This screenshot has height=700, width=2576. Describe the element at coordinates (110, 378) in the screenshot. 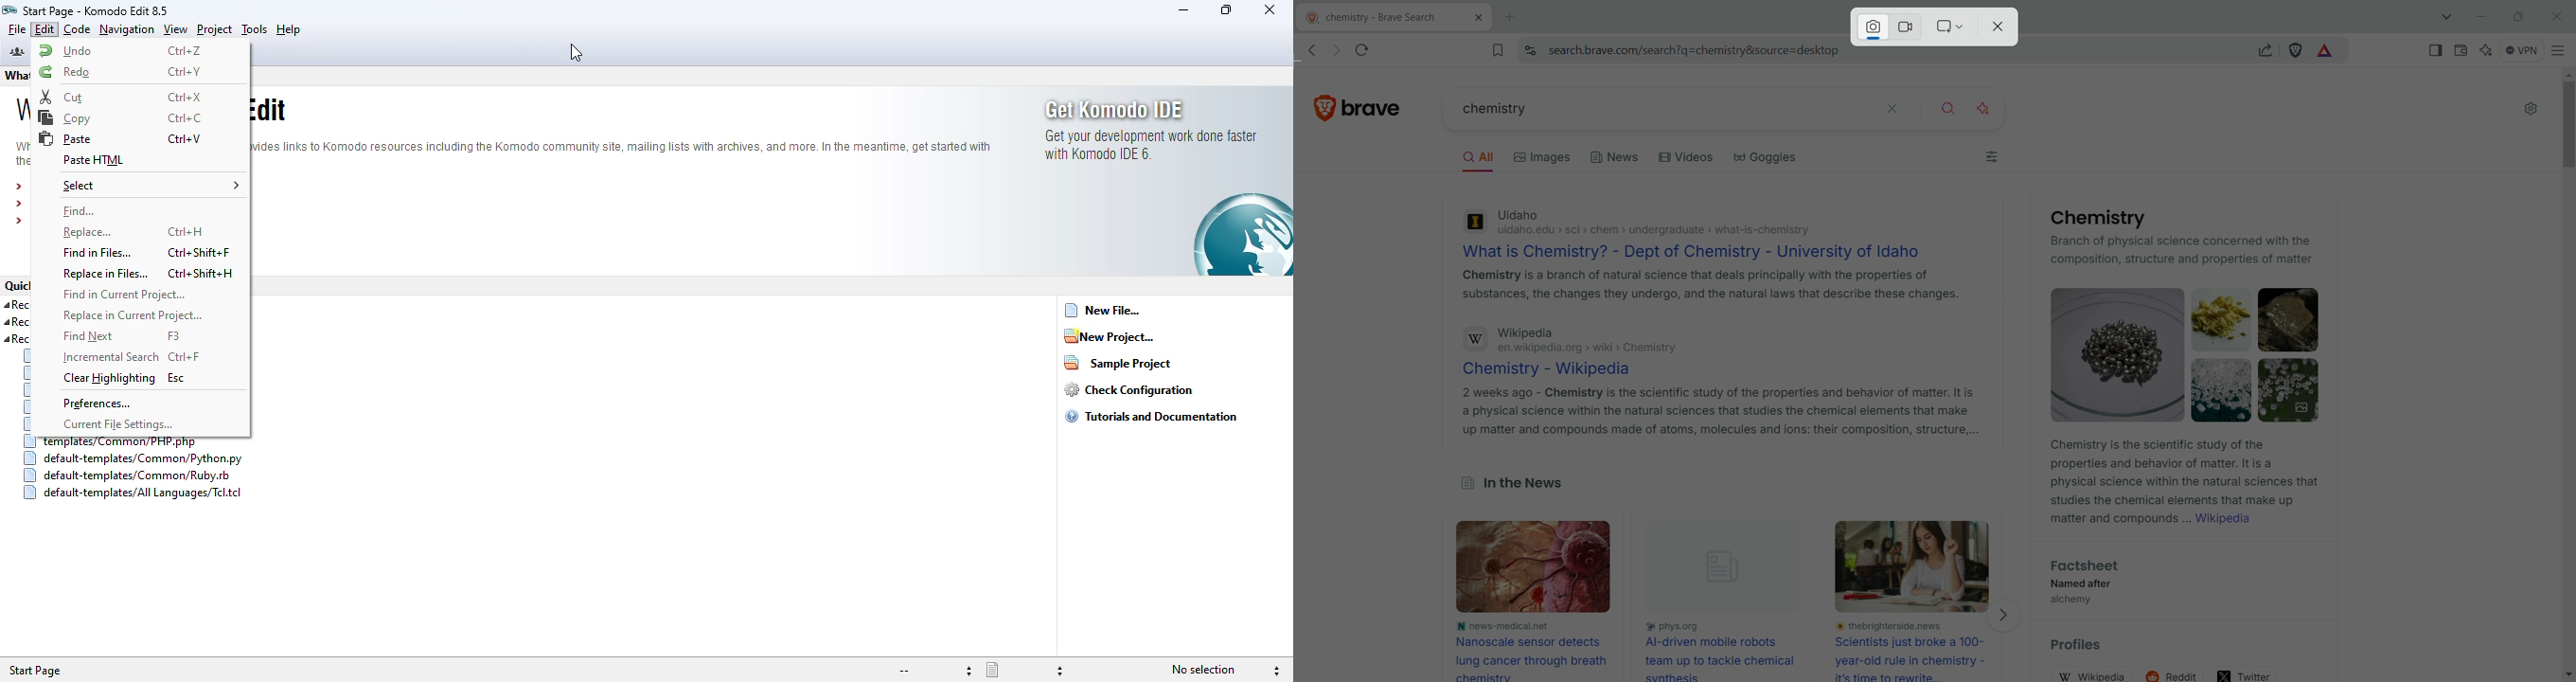

I see `clear highlighting` at that location.